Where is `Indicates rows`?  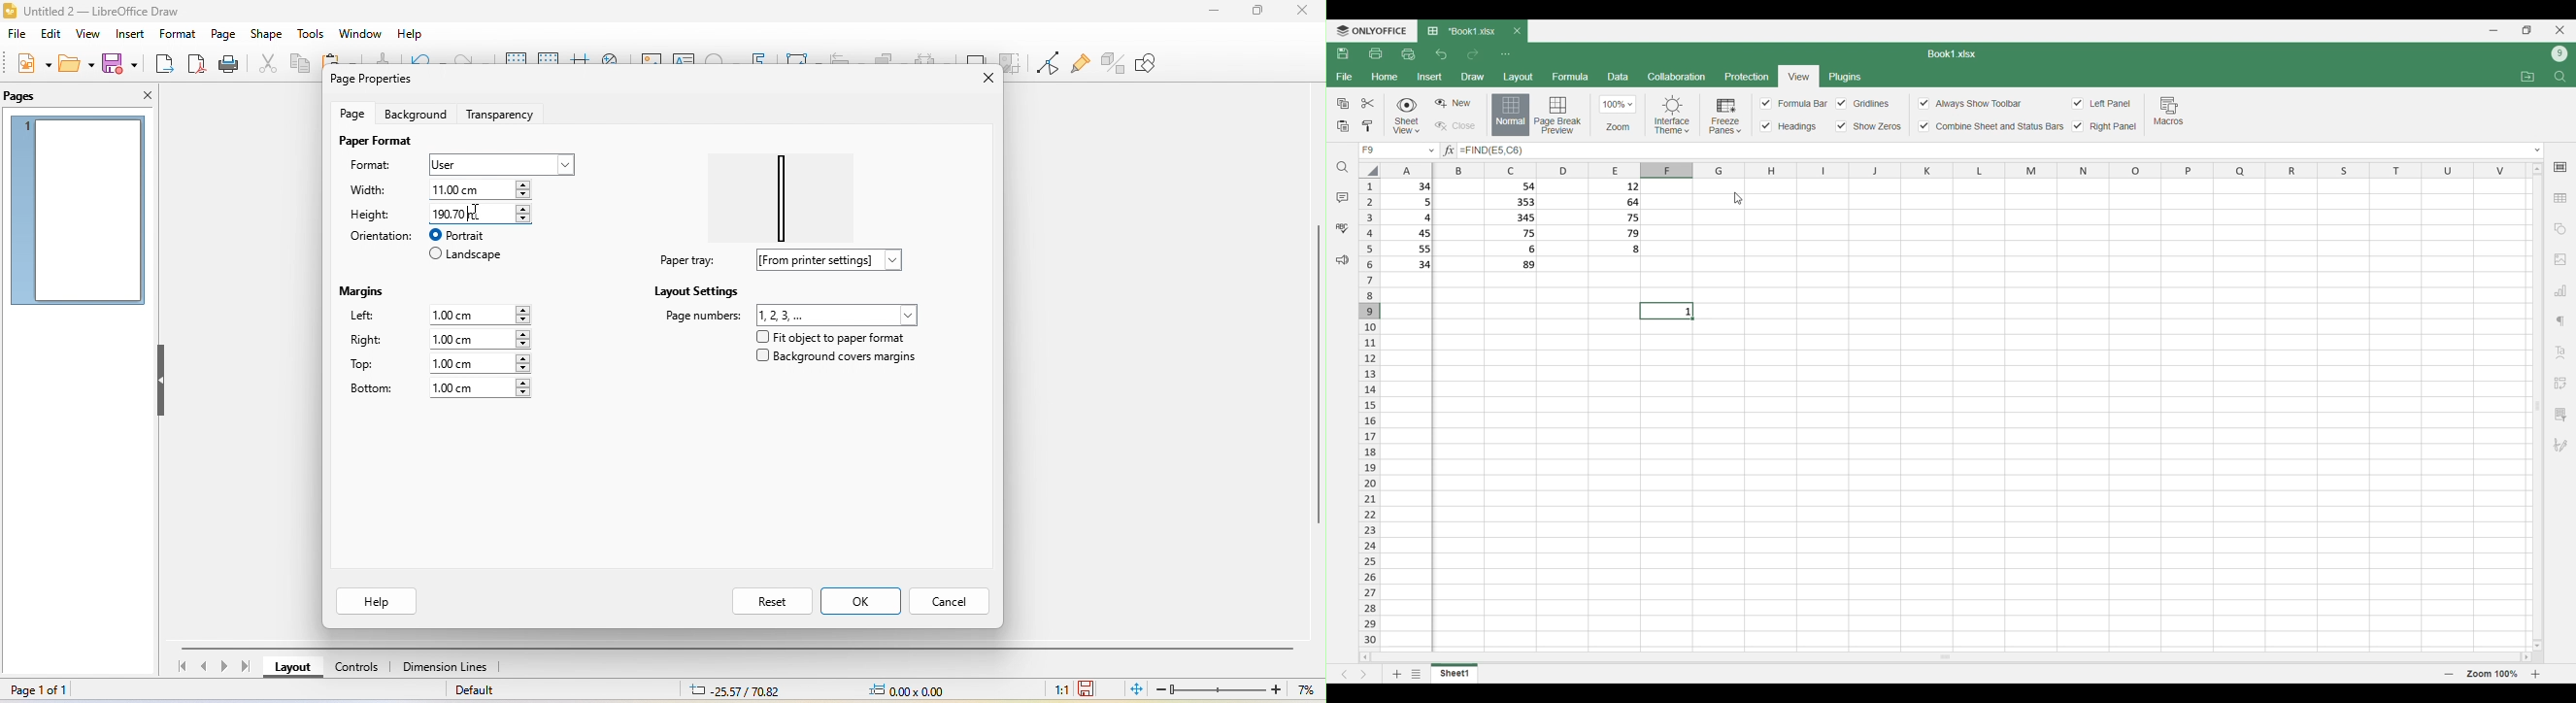 Indicates rows is located at coordinates (1371, 413).